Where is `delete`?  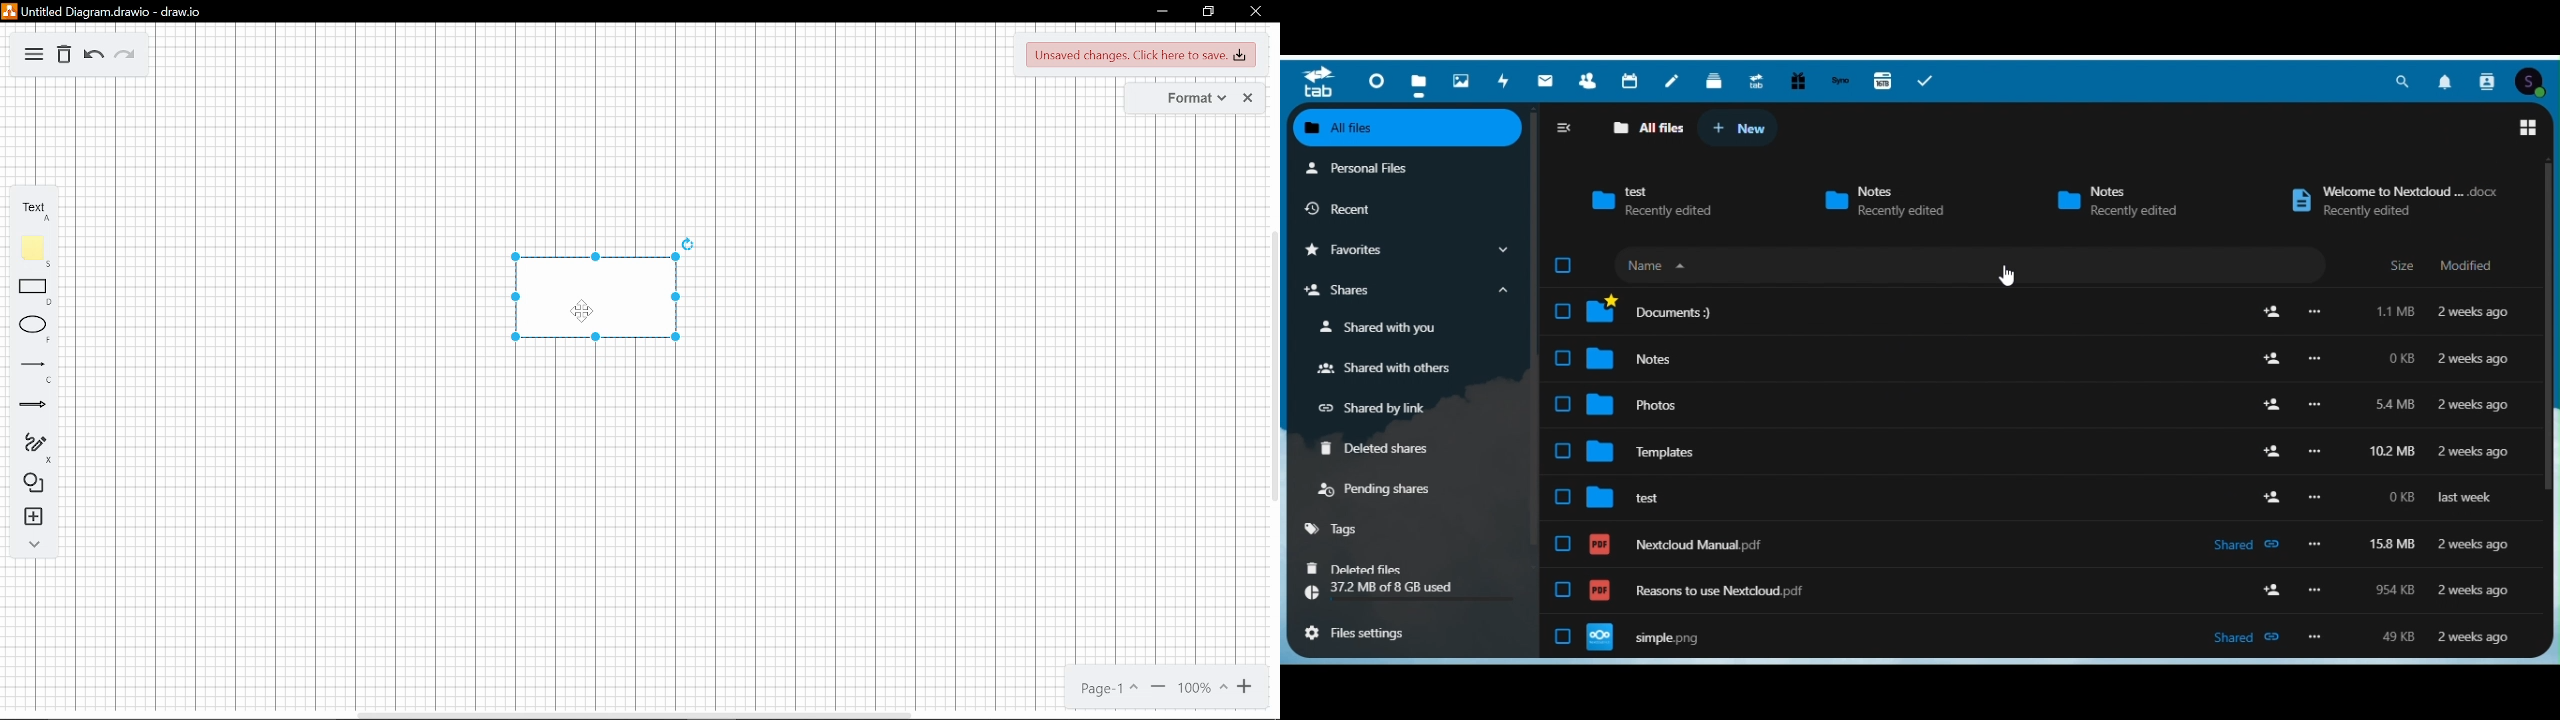
delete is located at coordinates (62, 55).